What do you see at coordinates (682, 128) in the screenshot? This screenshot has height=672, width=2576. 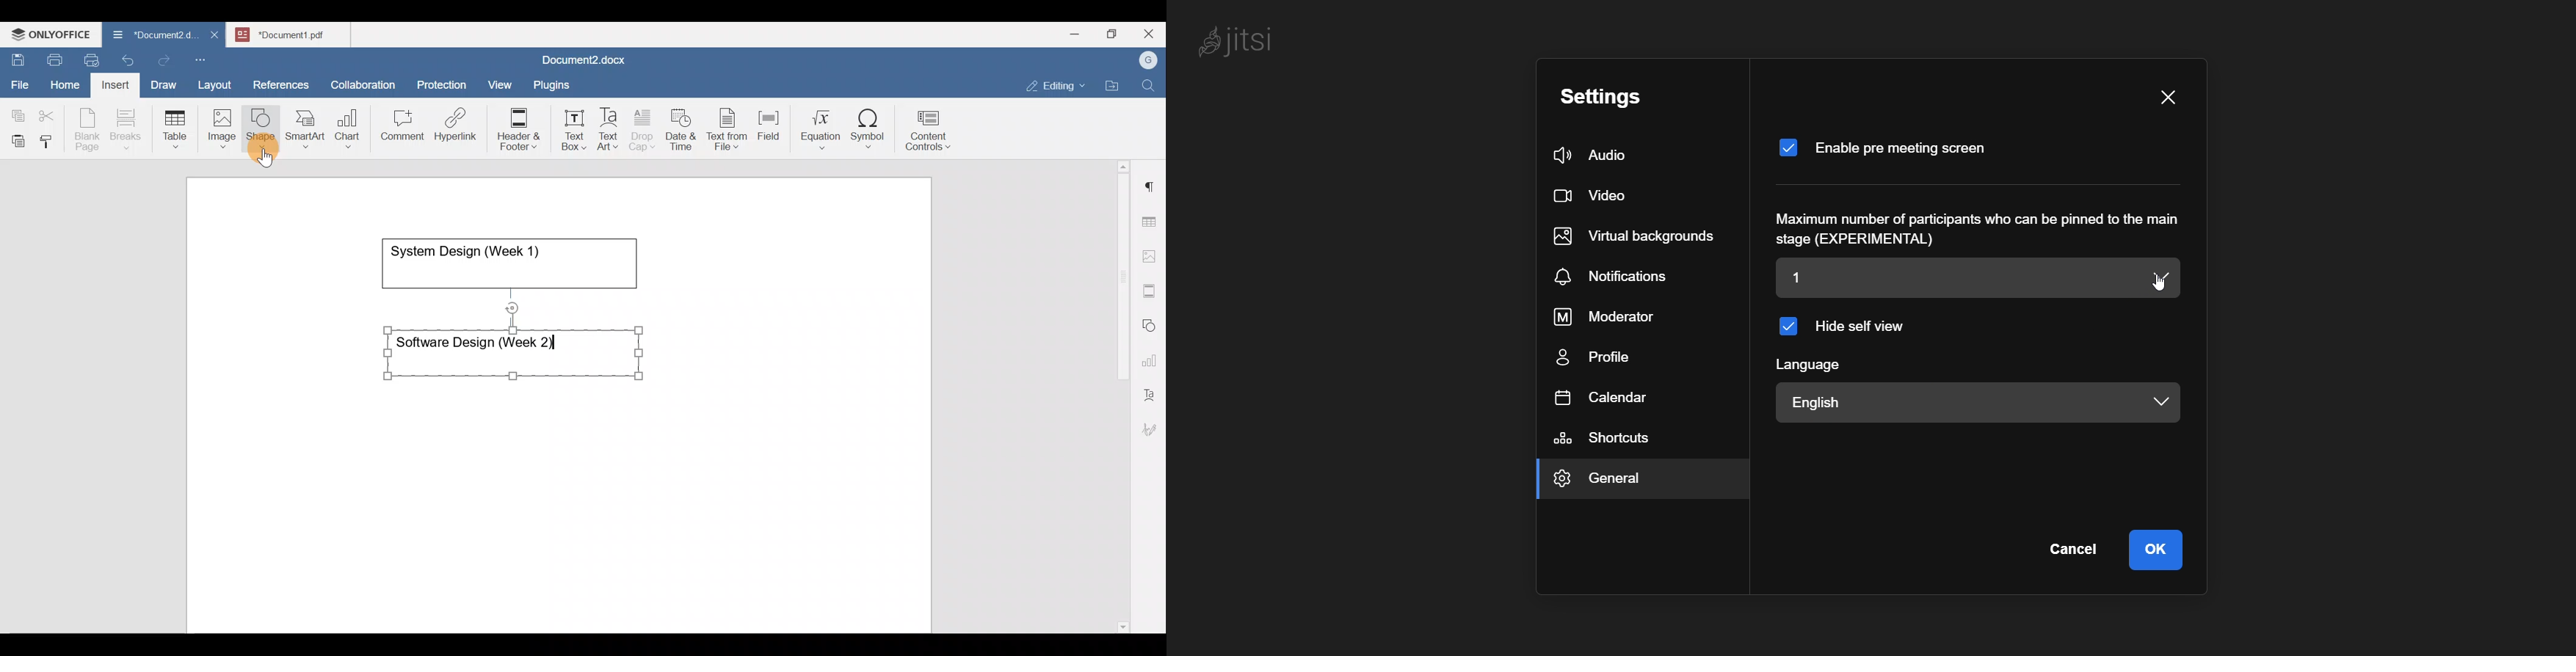 I see `Date & time` at bounding box center [682, 128].